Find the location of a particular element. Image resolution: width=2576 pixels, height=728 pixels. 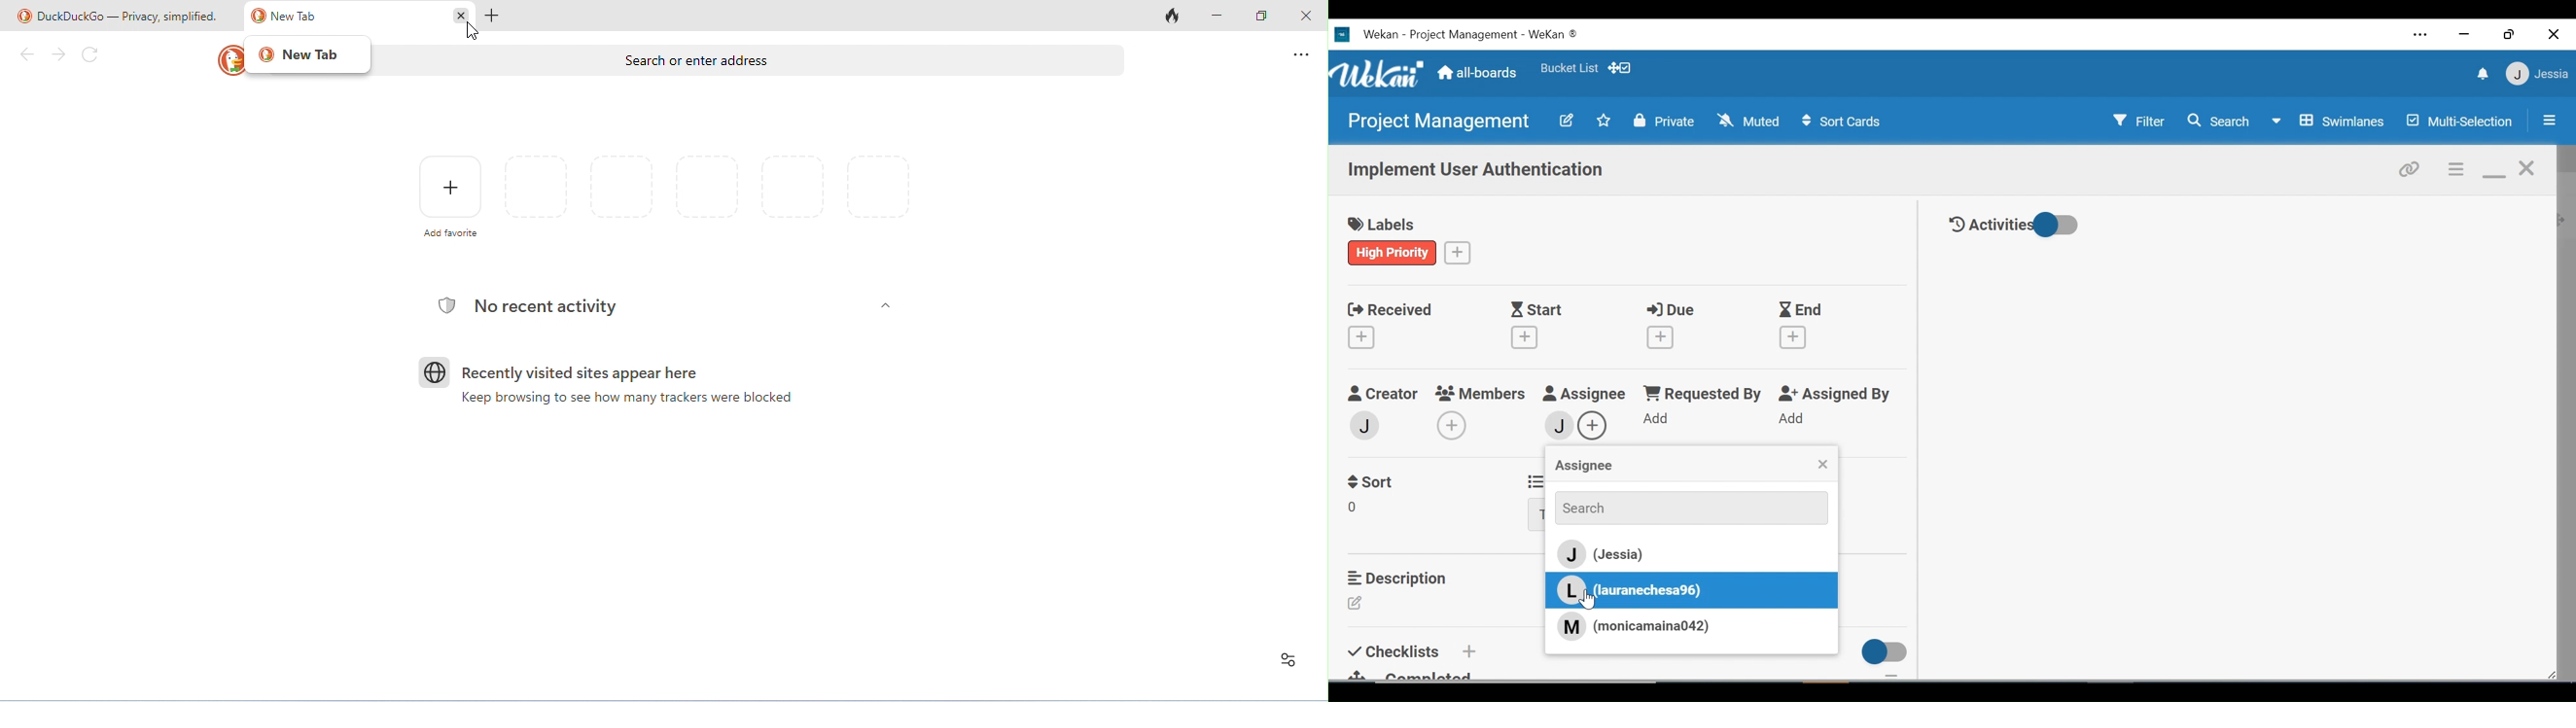

Close is located at coordinates (1822, 465).